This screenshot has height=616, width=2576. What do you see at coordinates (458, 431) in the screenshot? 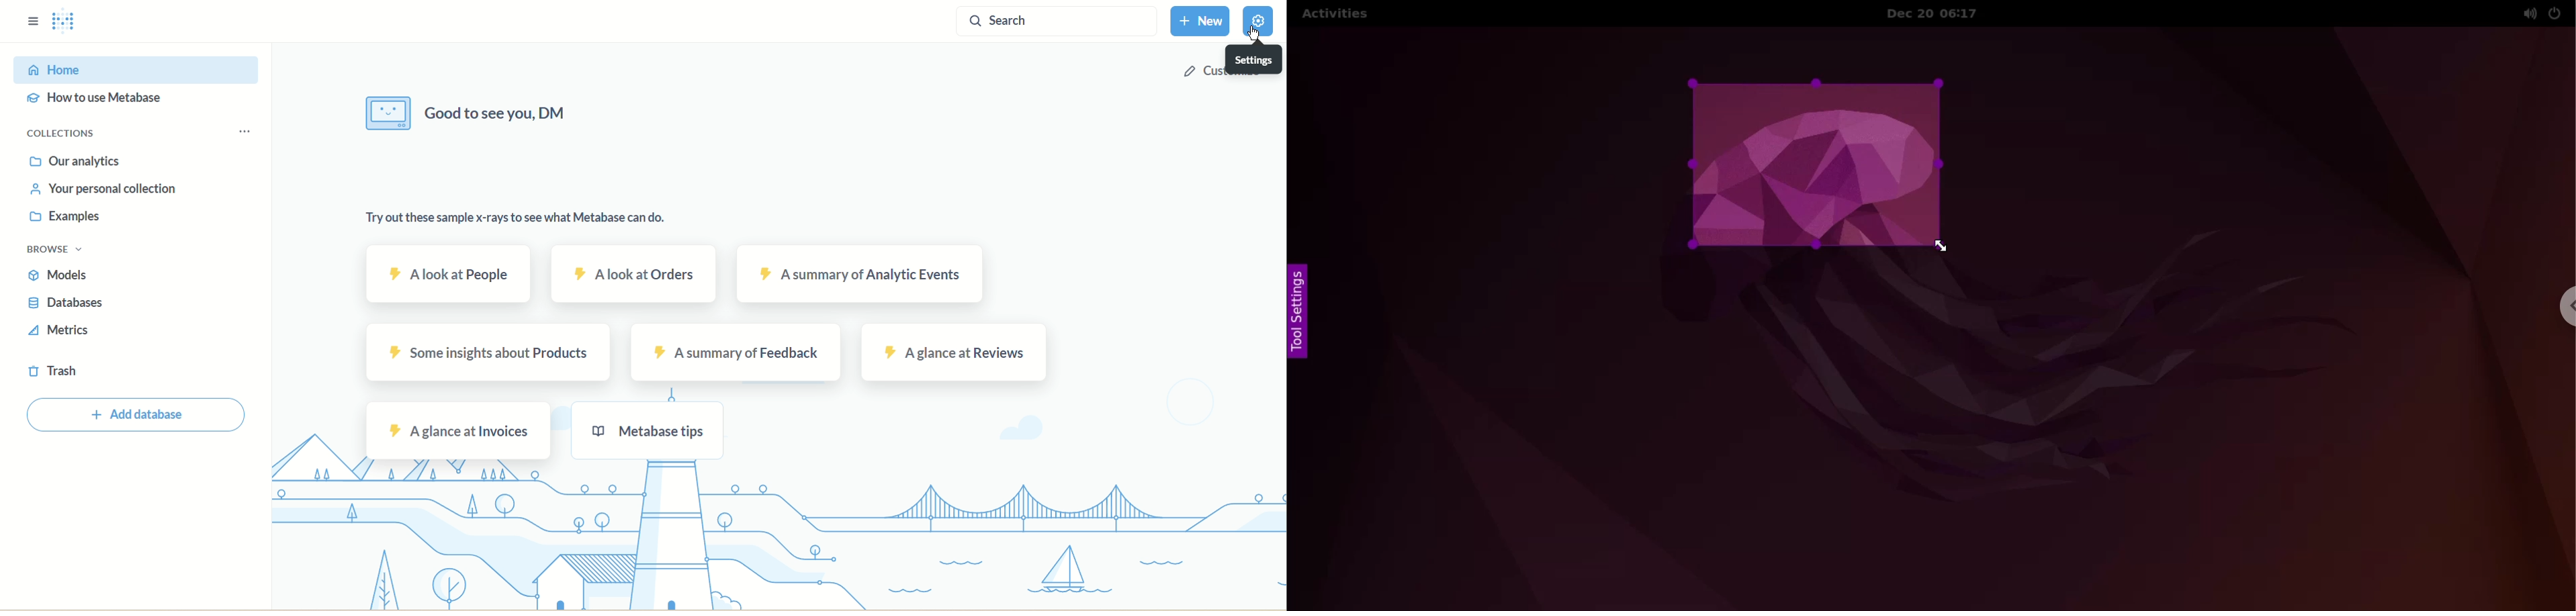
I see `a glance at invoices` at bounding box center [458, 431].